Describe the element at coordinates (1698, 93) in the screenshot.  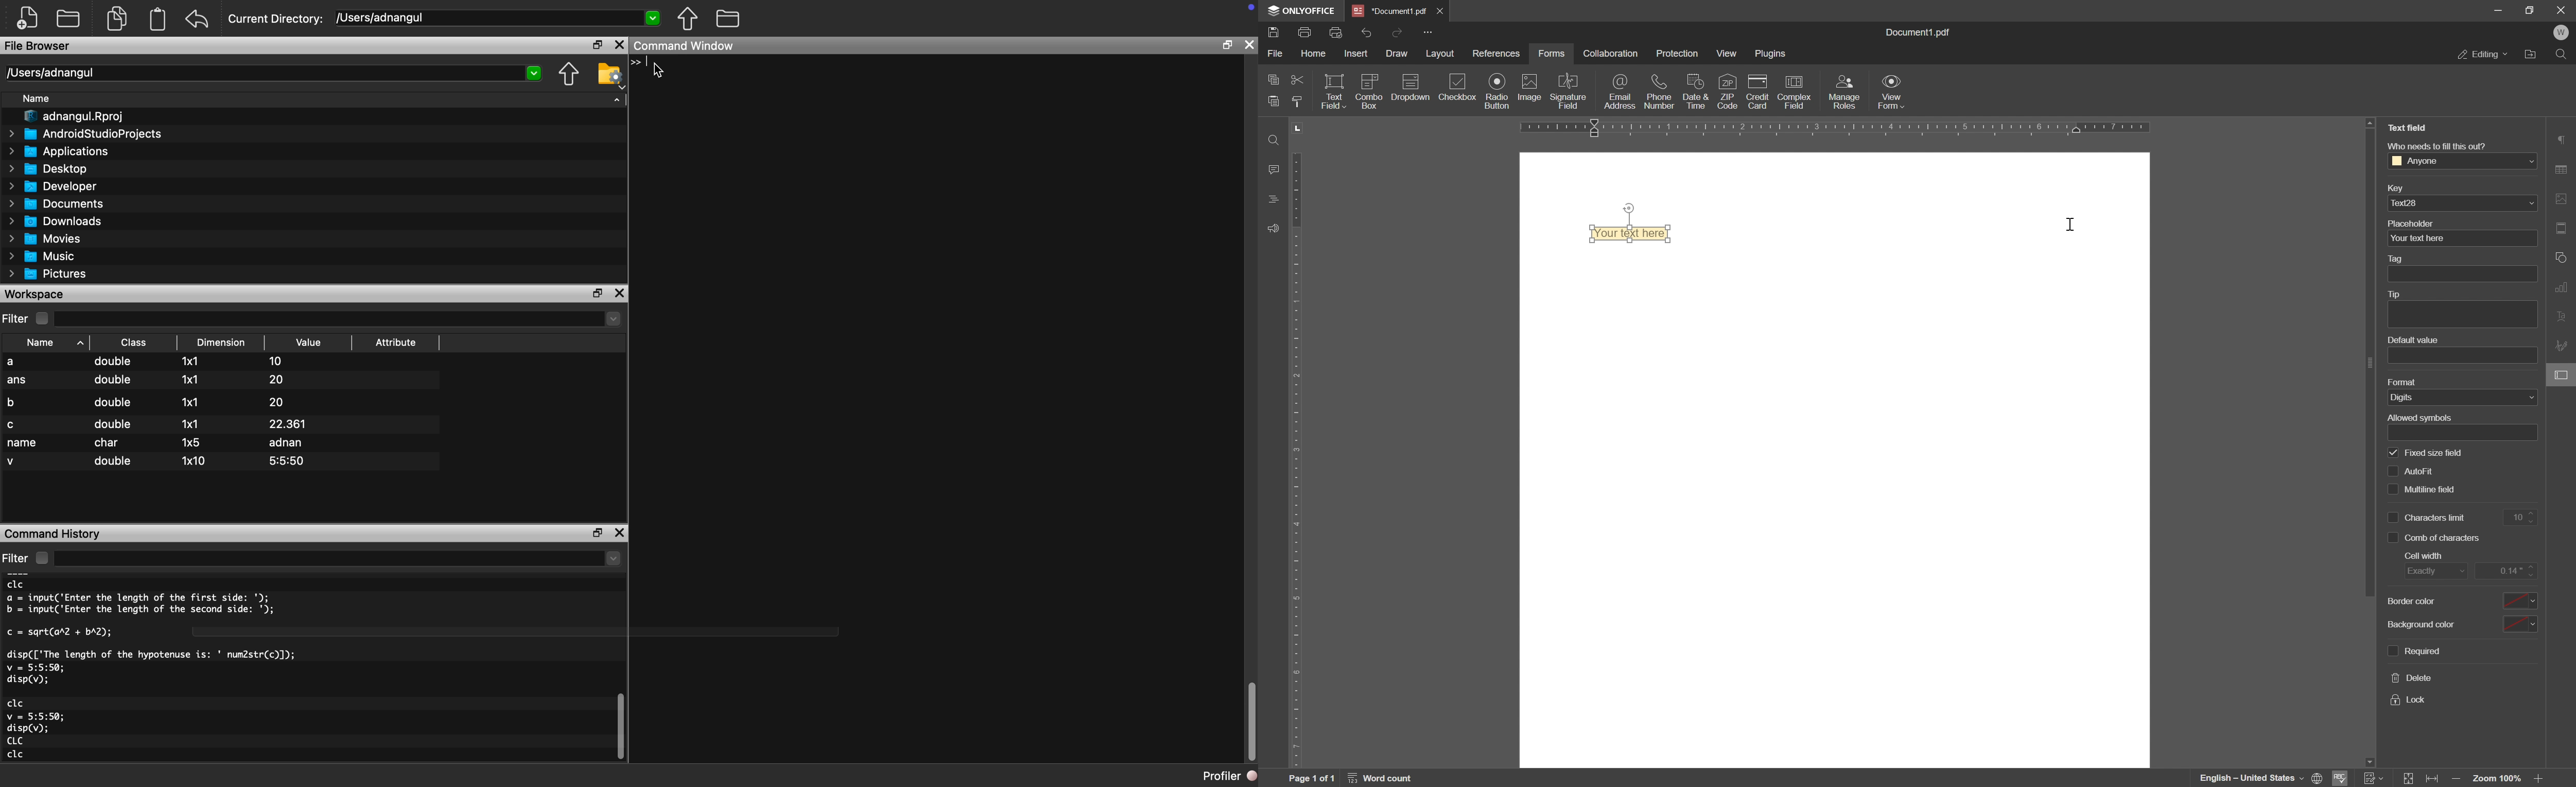
I see `date and time` at that location.